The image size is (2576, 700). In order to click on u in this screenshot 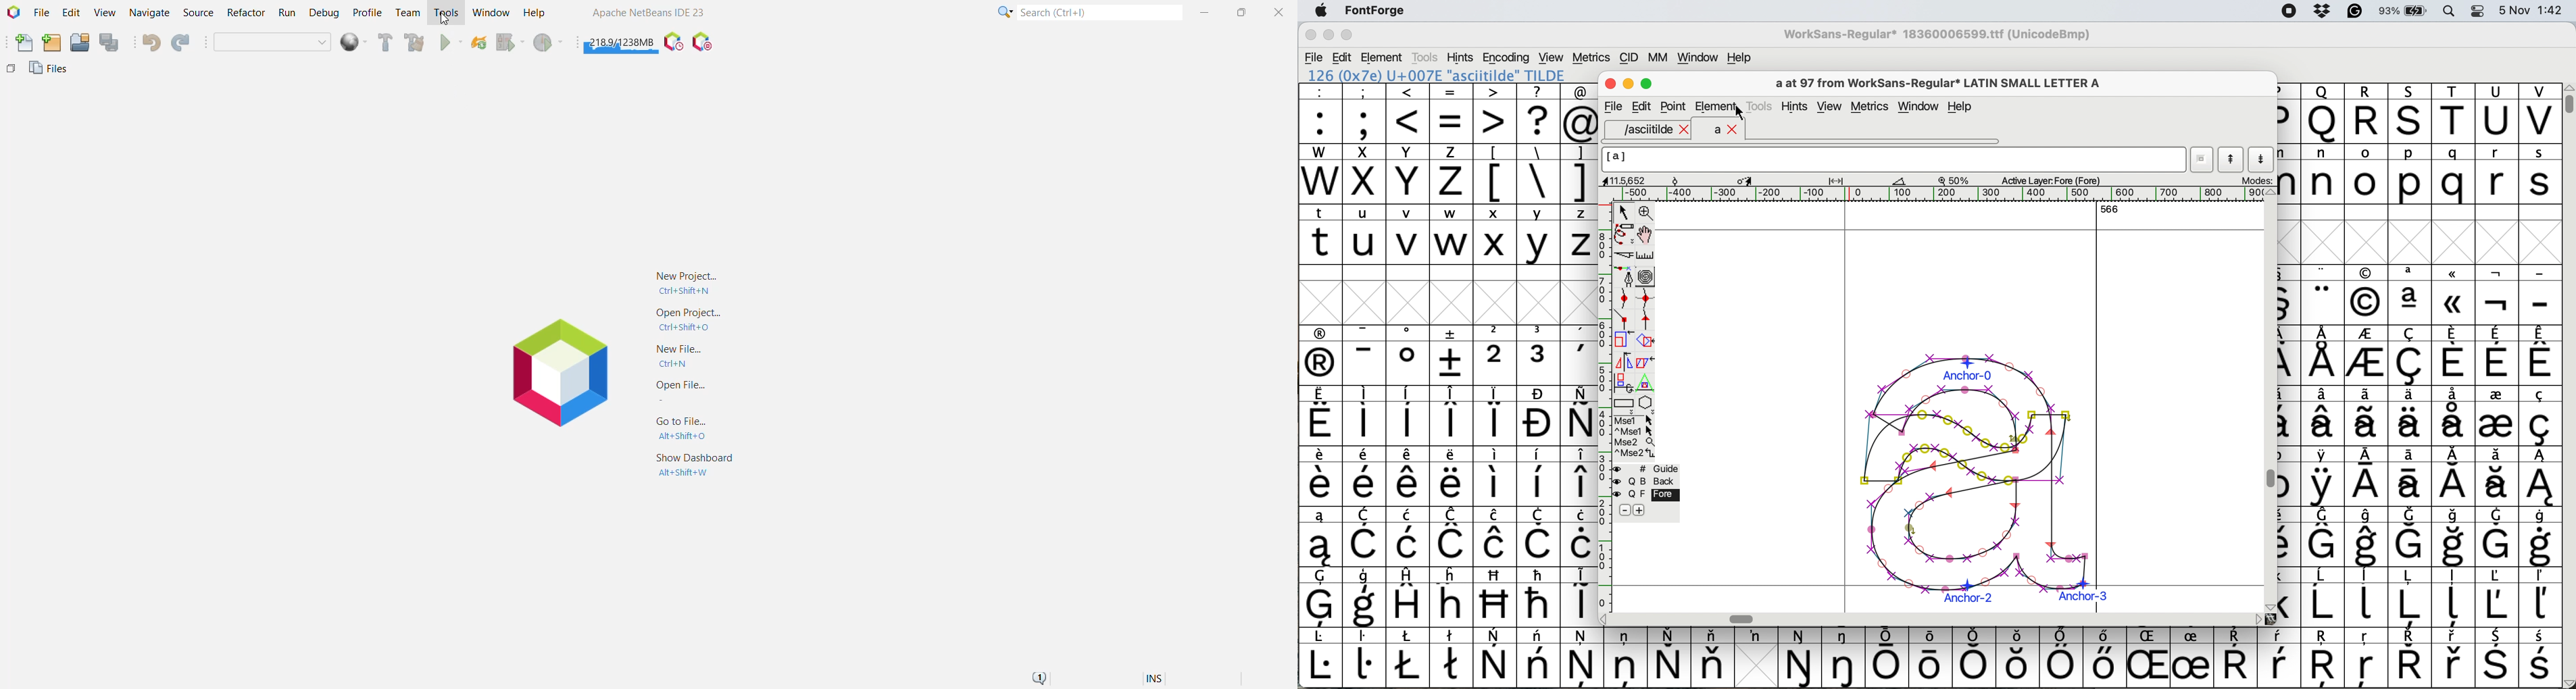, I will do `click(1365, 234)`.